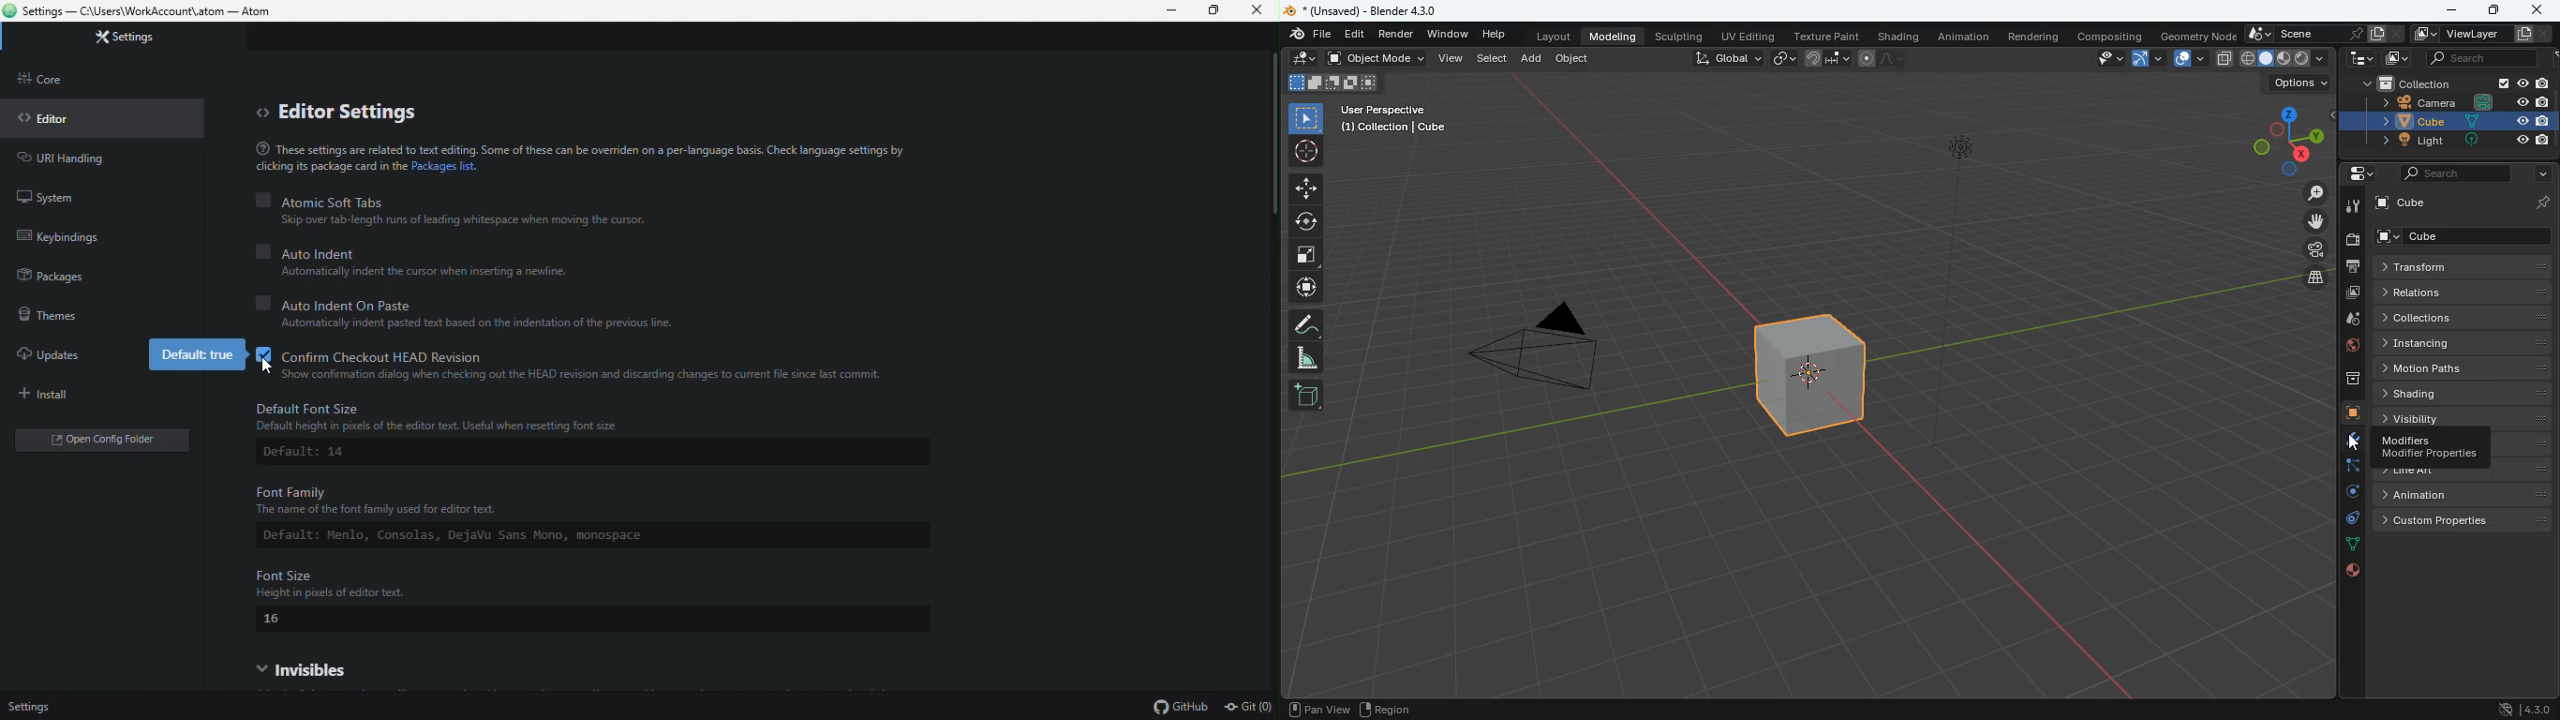 The height and width of the screenshot is (728, 2576). What do you see at coordinates (2346, 320) in the screenshot?
I see `drop` at bounding box center [2346, 320].